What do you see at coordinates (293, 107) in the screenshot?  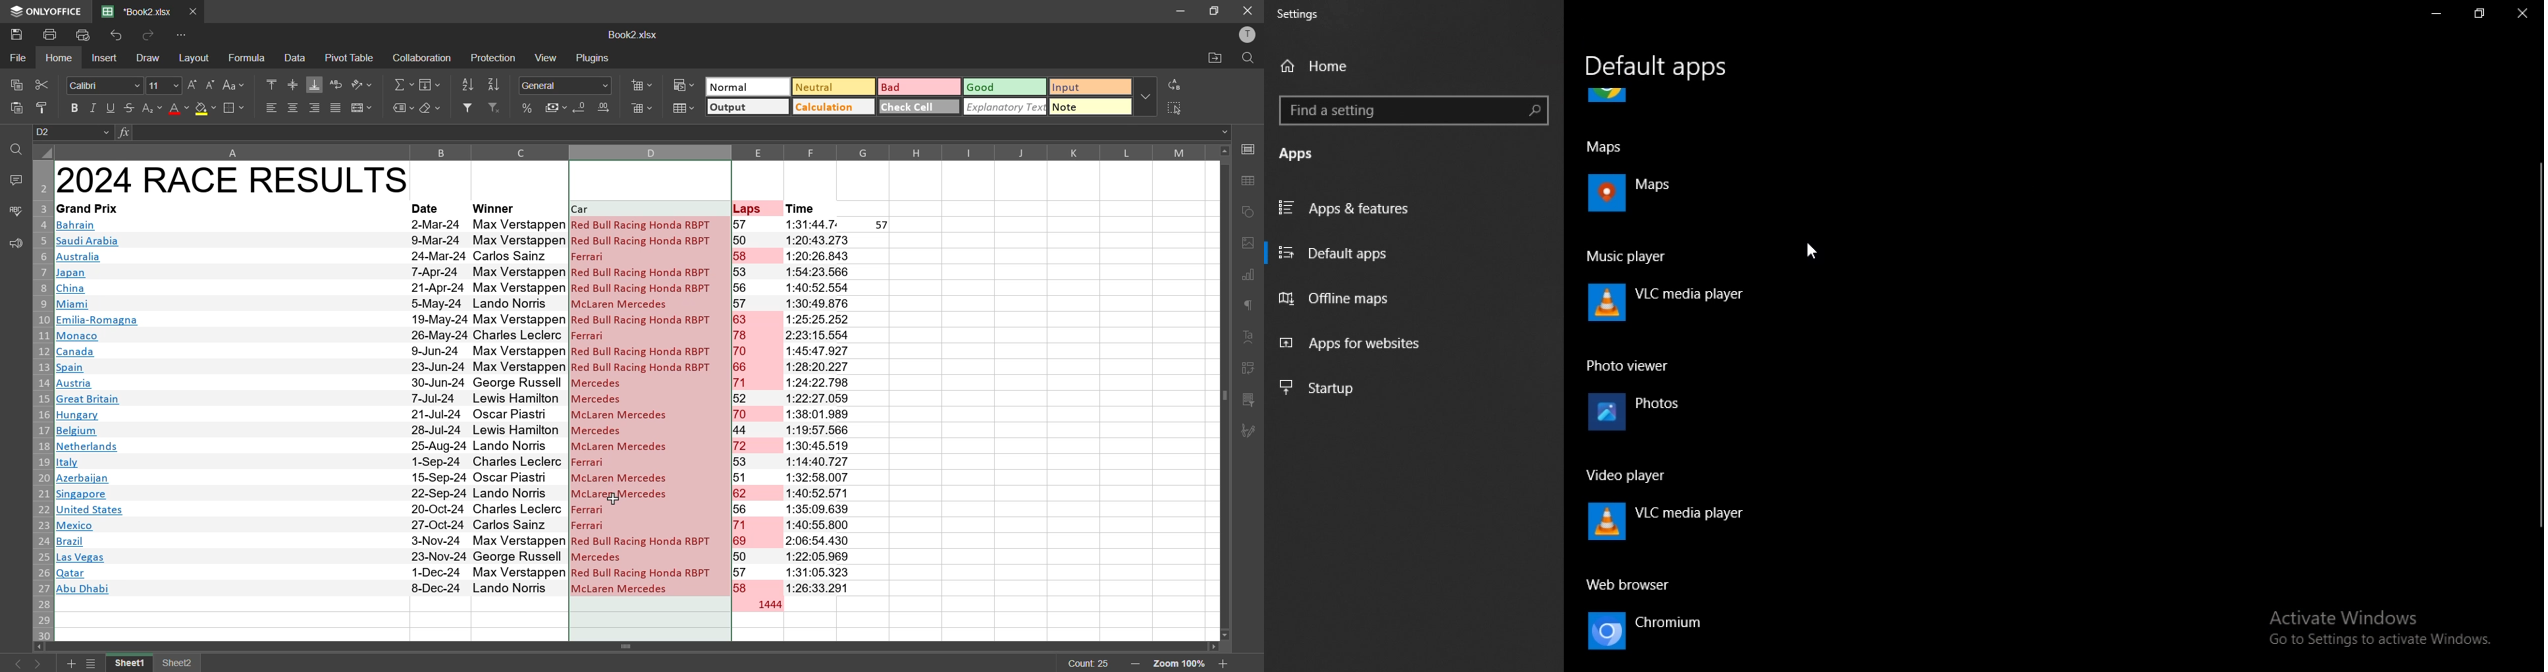 I see `align center` at bounding box center [293, 107].